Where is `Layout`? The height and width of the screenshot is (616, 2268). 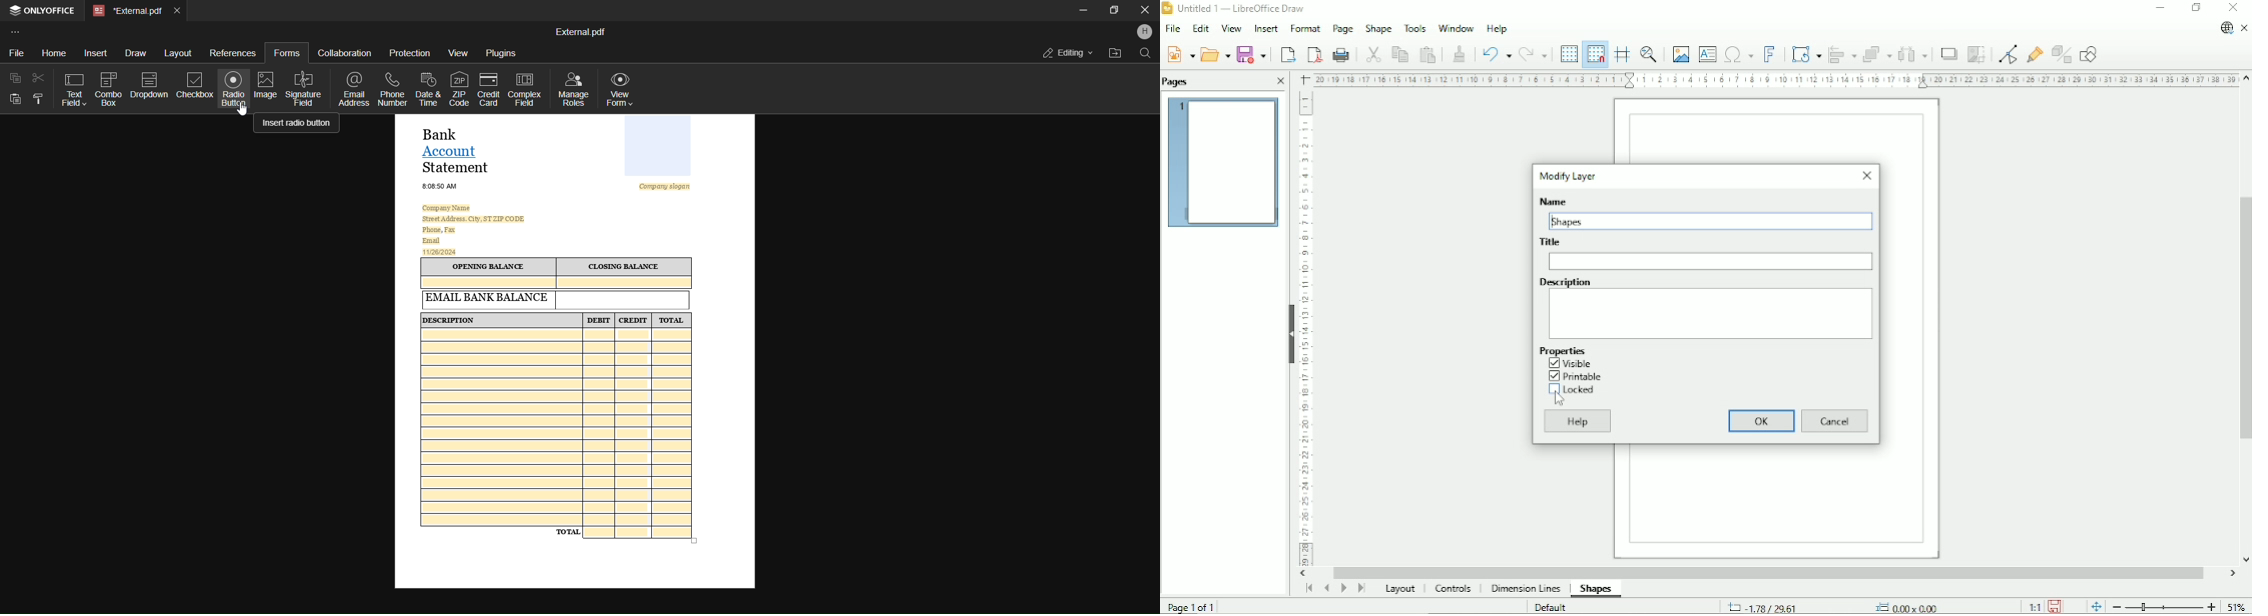 Layout is located at coordinates (1398, 590).